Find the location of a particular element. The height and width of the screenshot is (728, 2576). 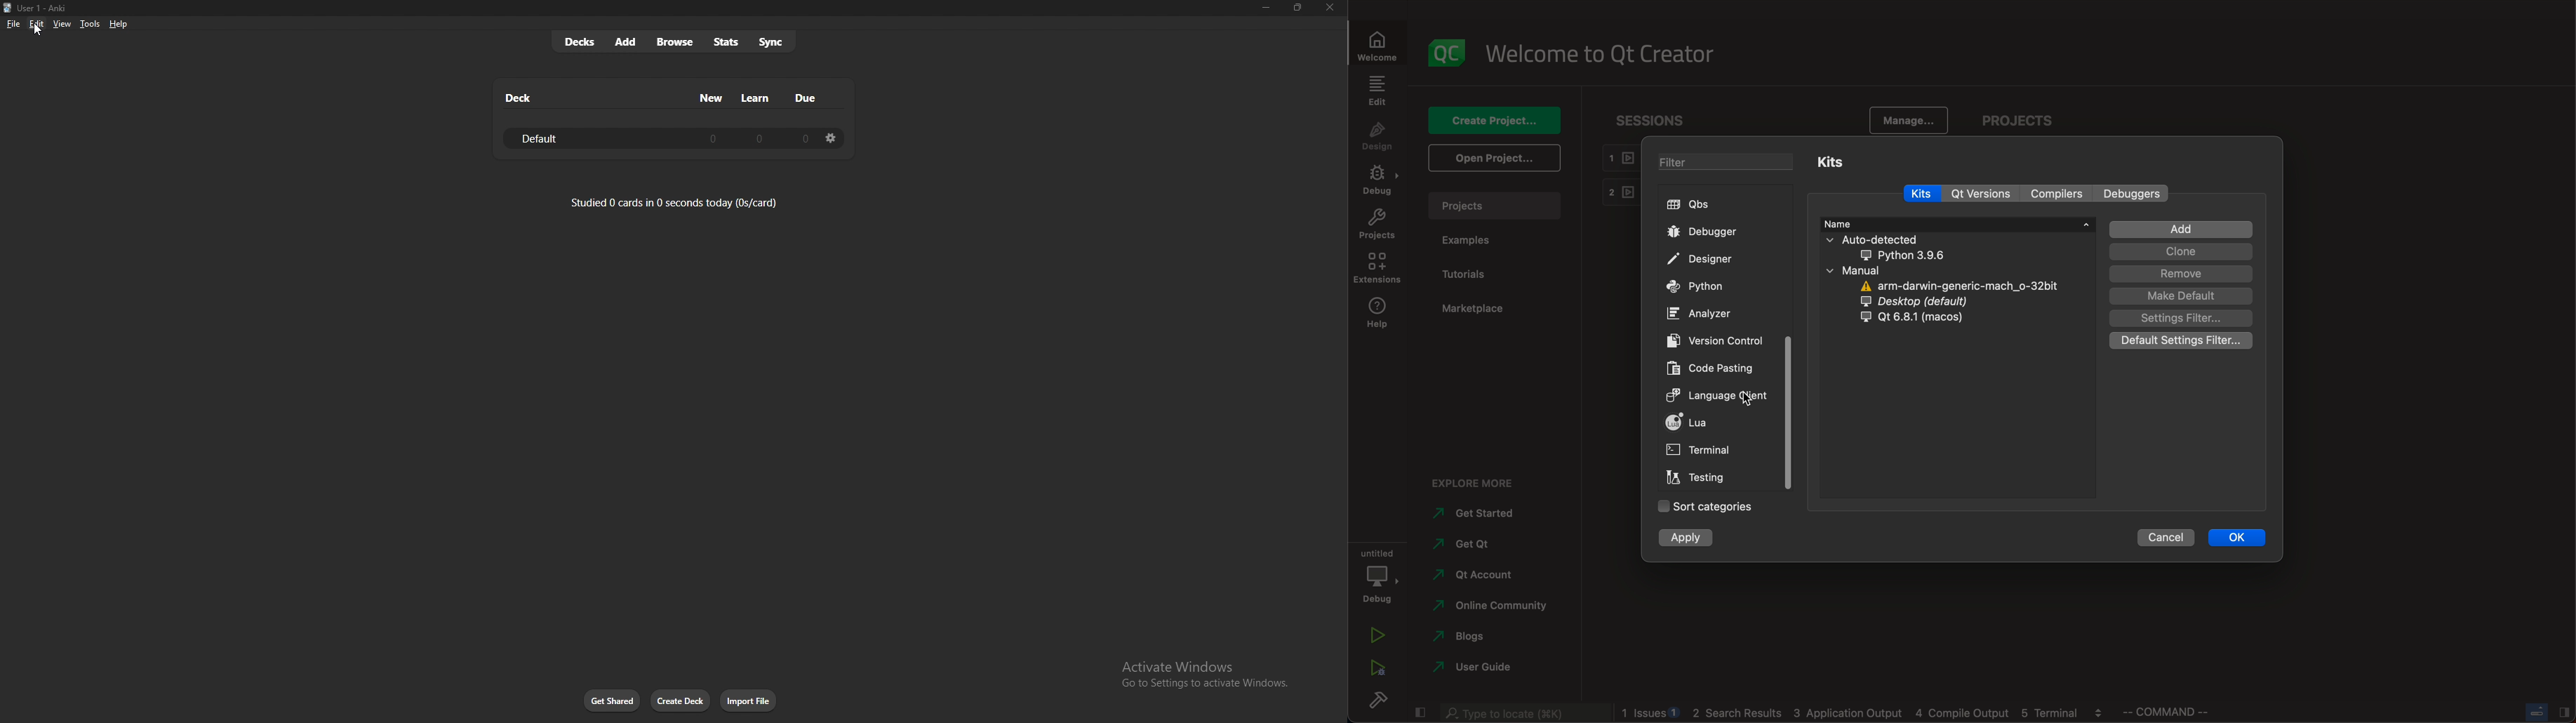

settings is located at coordinates (832, 138).